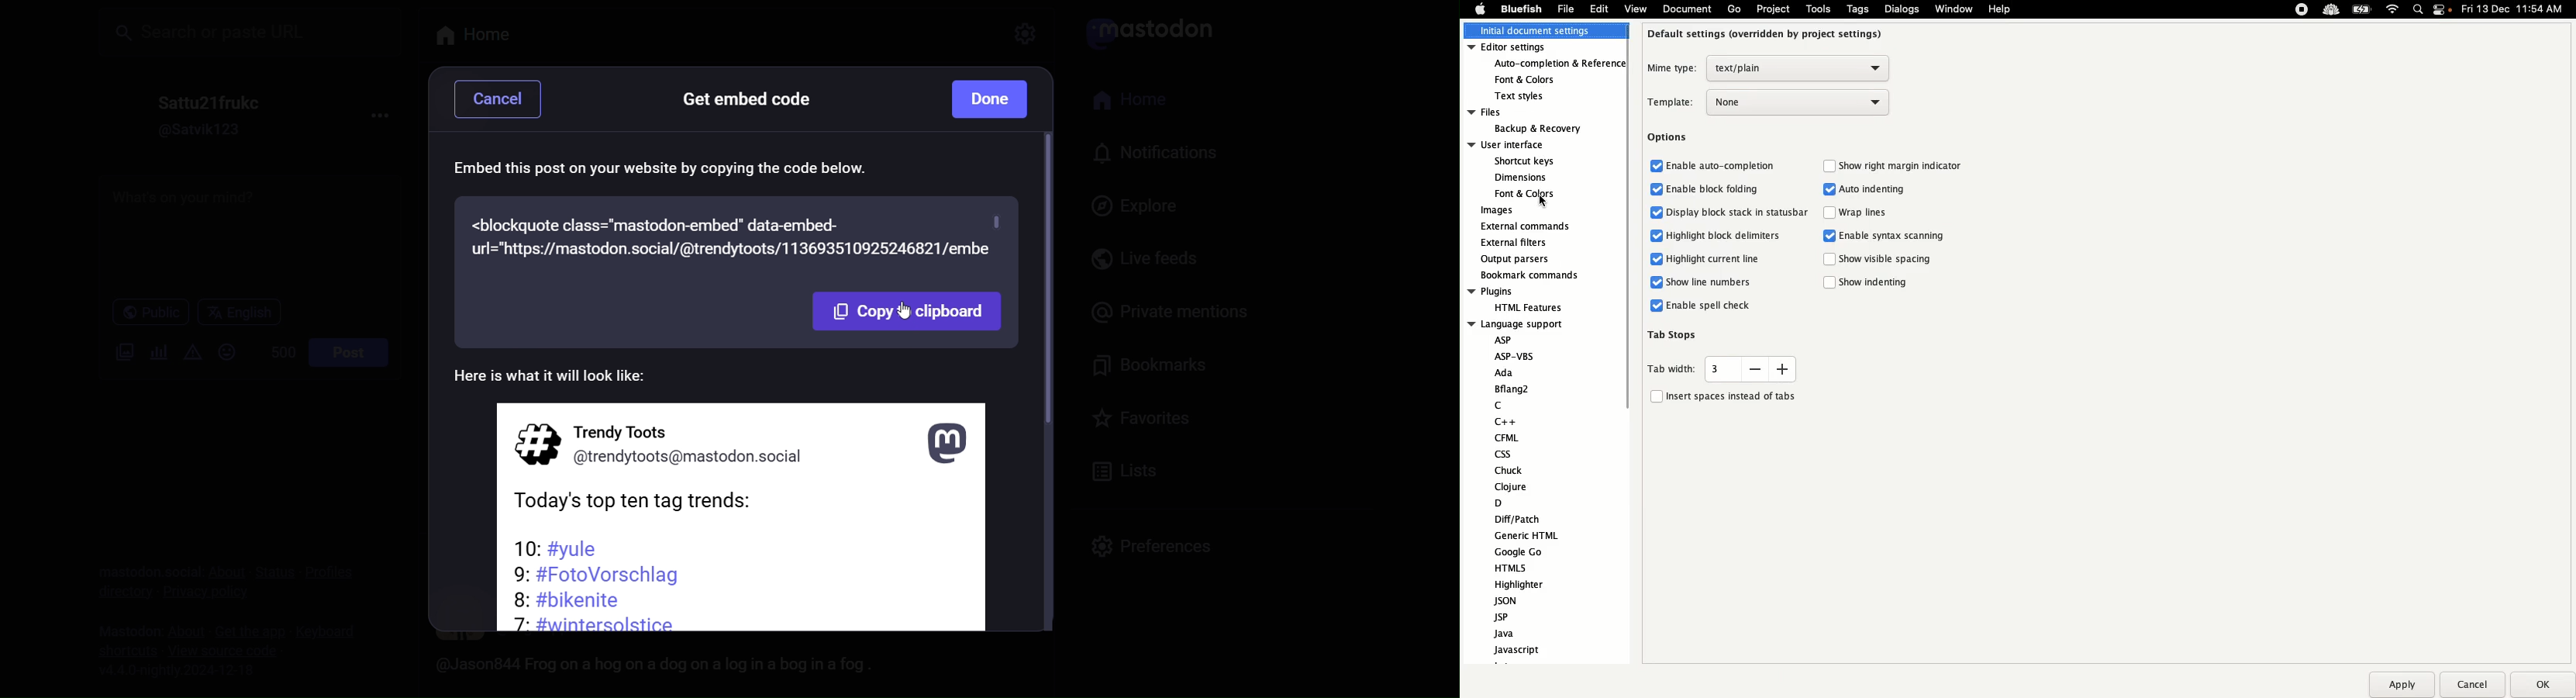 The image size is (2576, 700). Describe the element at coordinates (1770, 102) in the screenshot. I see `Template` at that location.